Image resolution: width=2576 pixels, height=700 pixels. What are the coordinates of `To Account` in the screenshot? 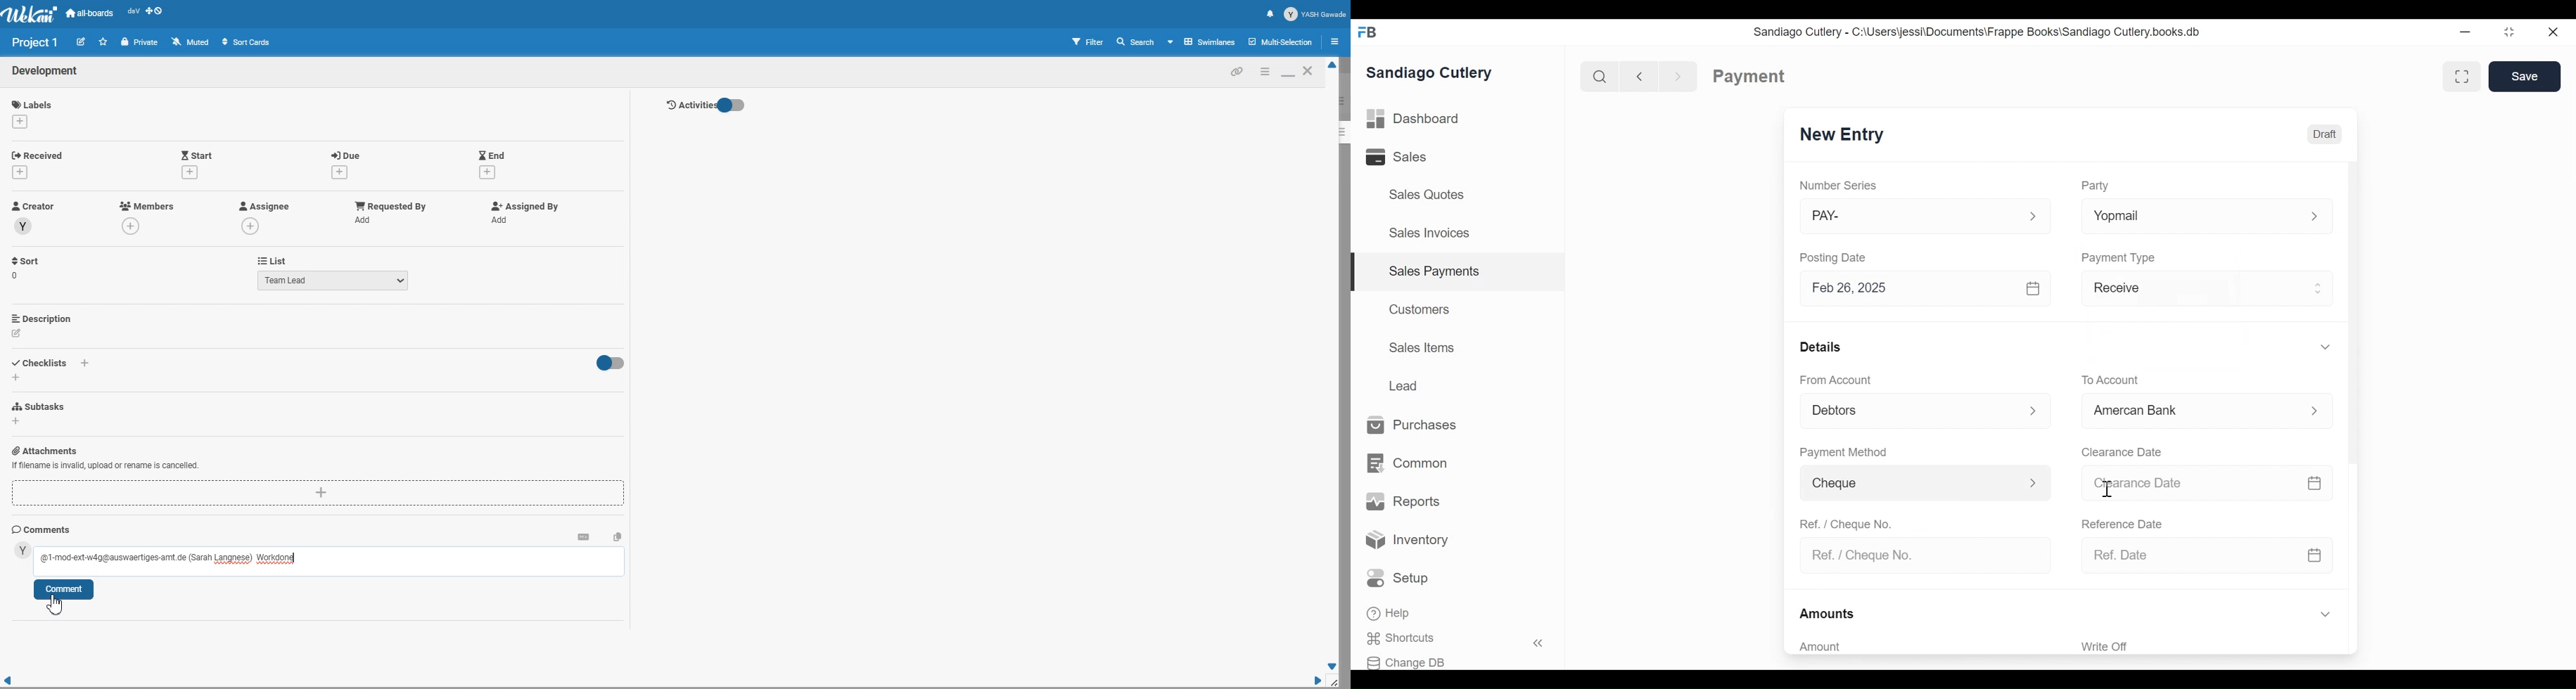 It's located at (2110, 380).